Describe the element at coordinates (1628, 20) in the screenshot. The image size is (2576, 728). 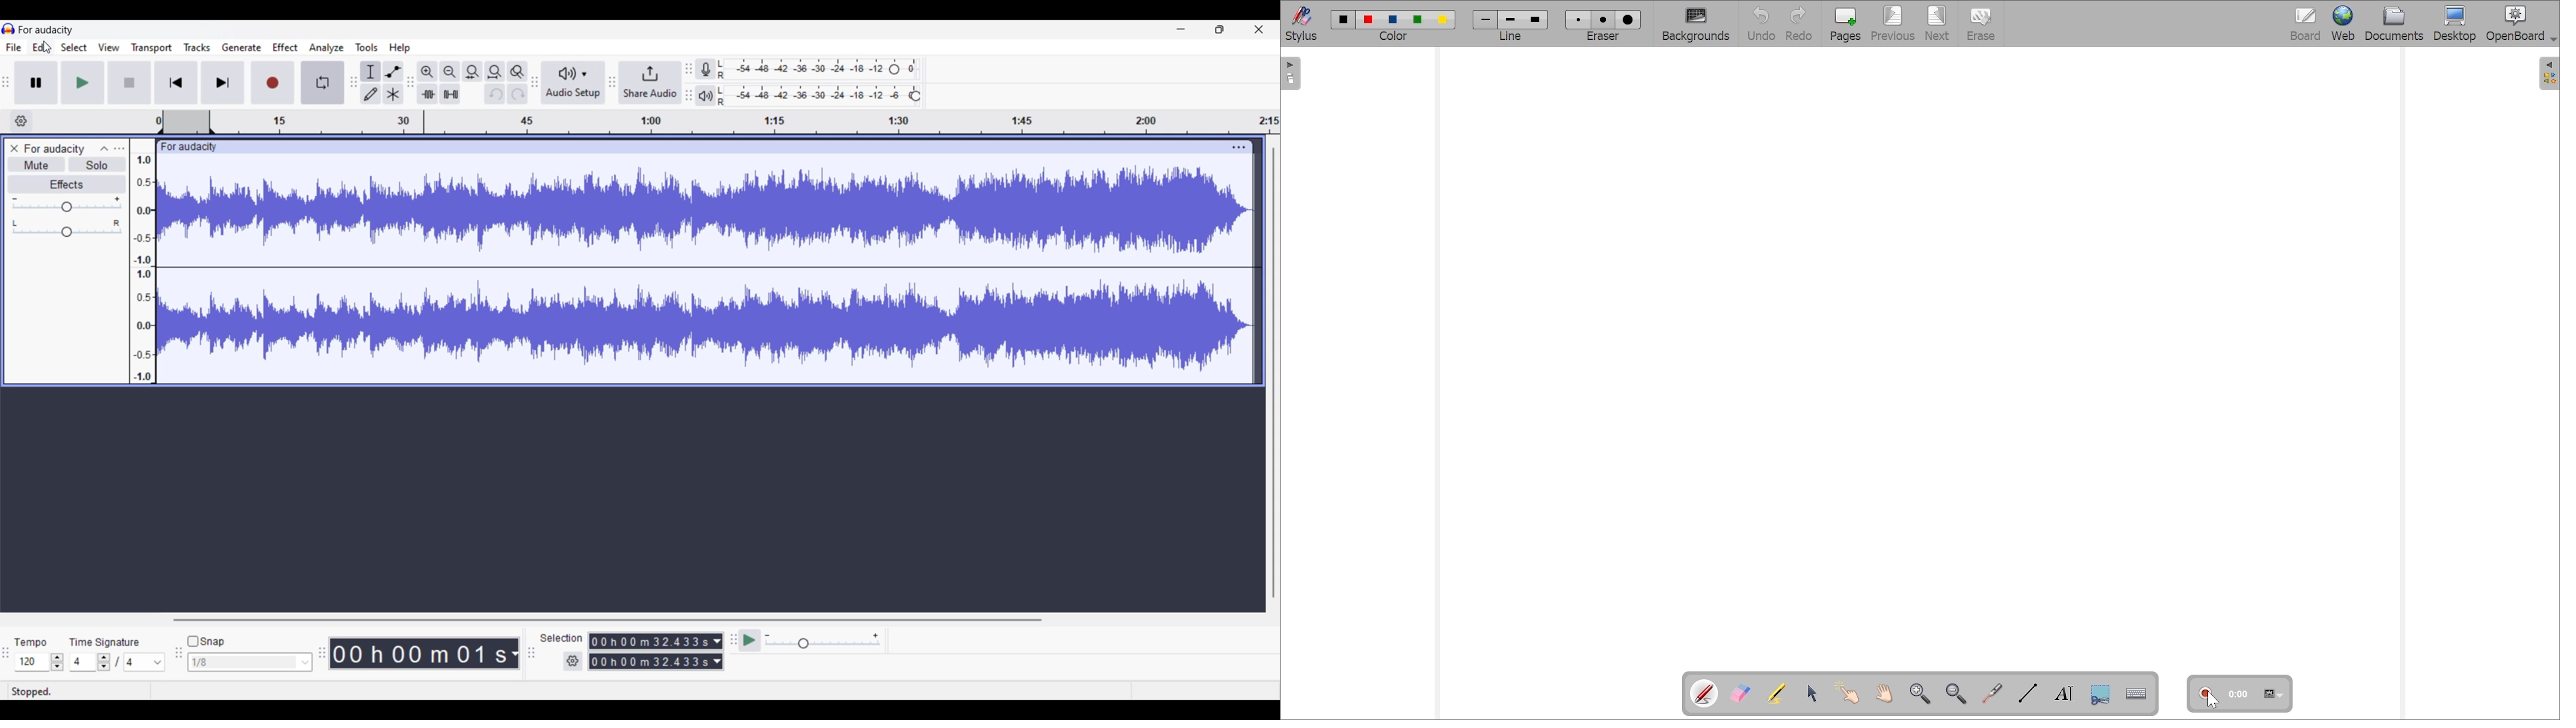
I see `eraser3` at that location.